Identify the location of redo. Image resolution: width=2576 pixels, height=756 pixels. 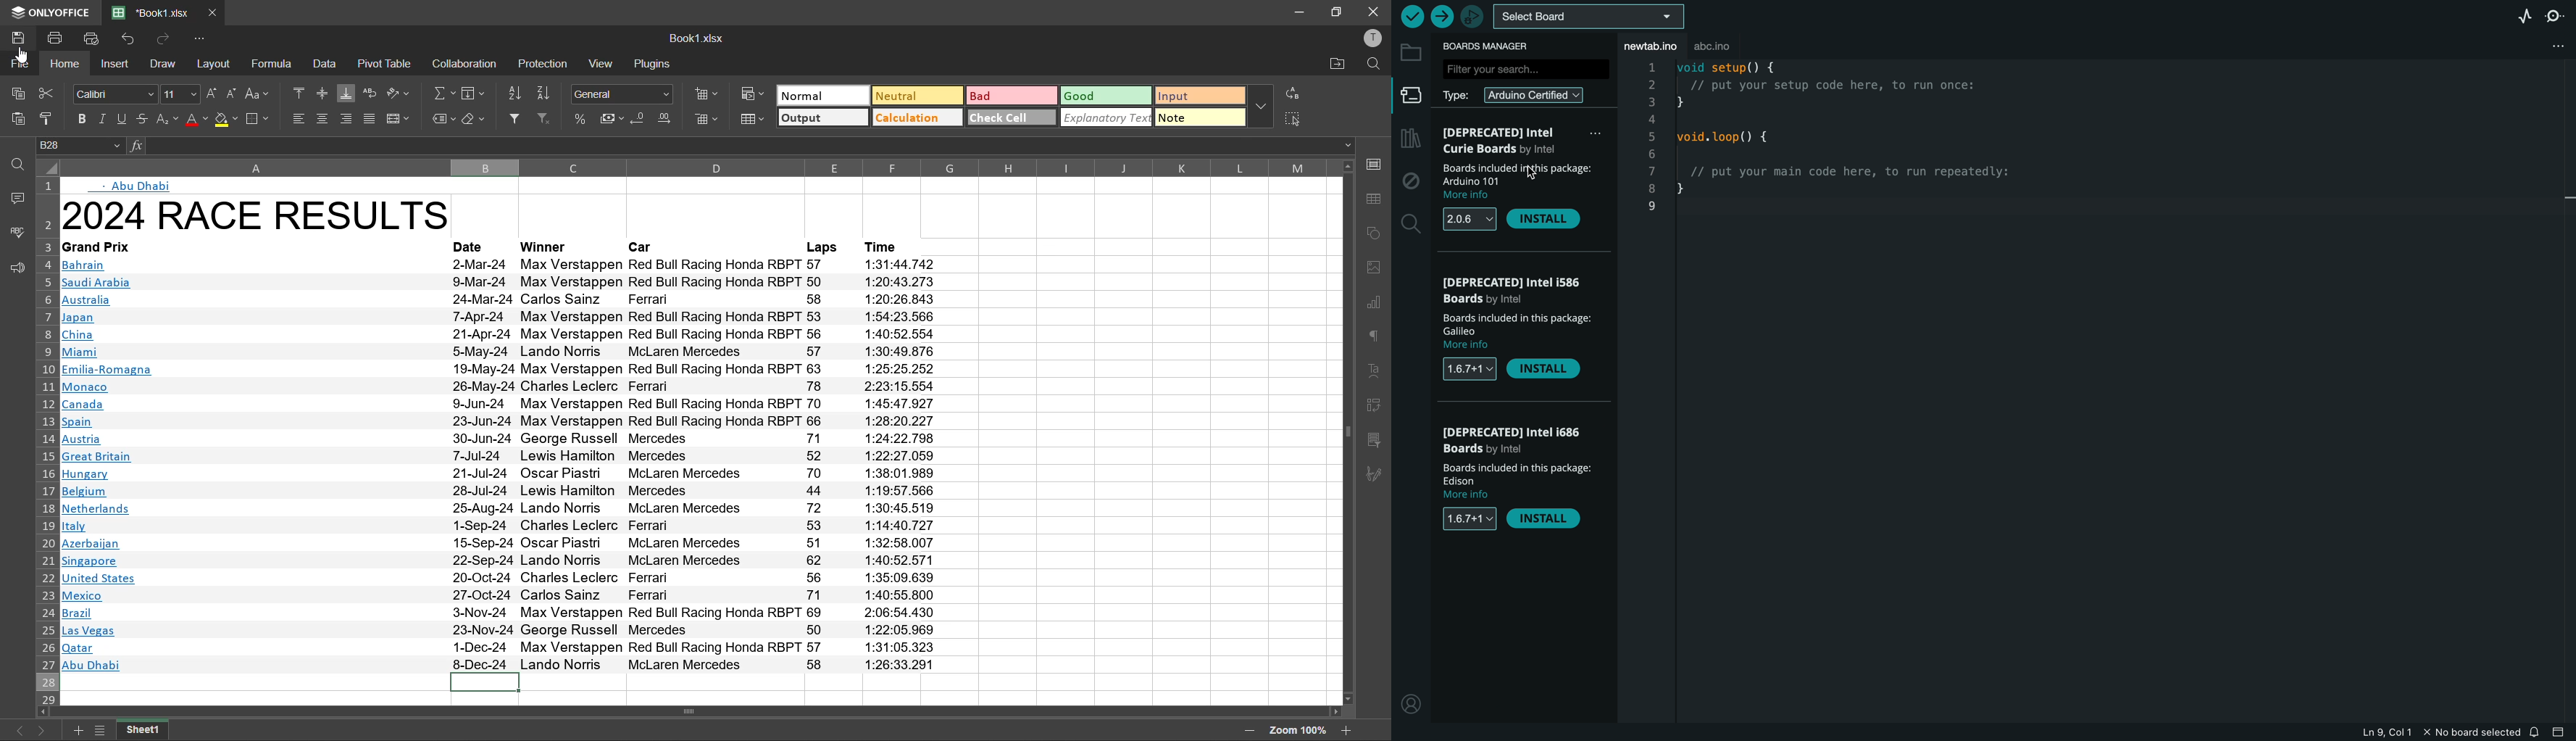
(168, 40).